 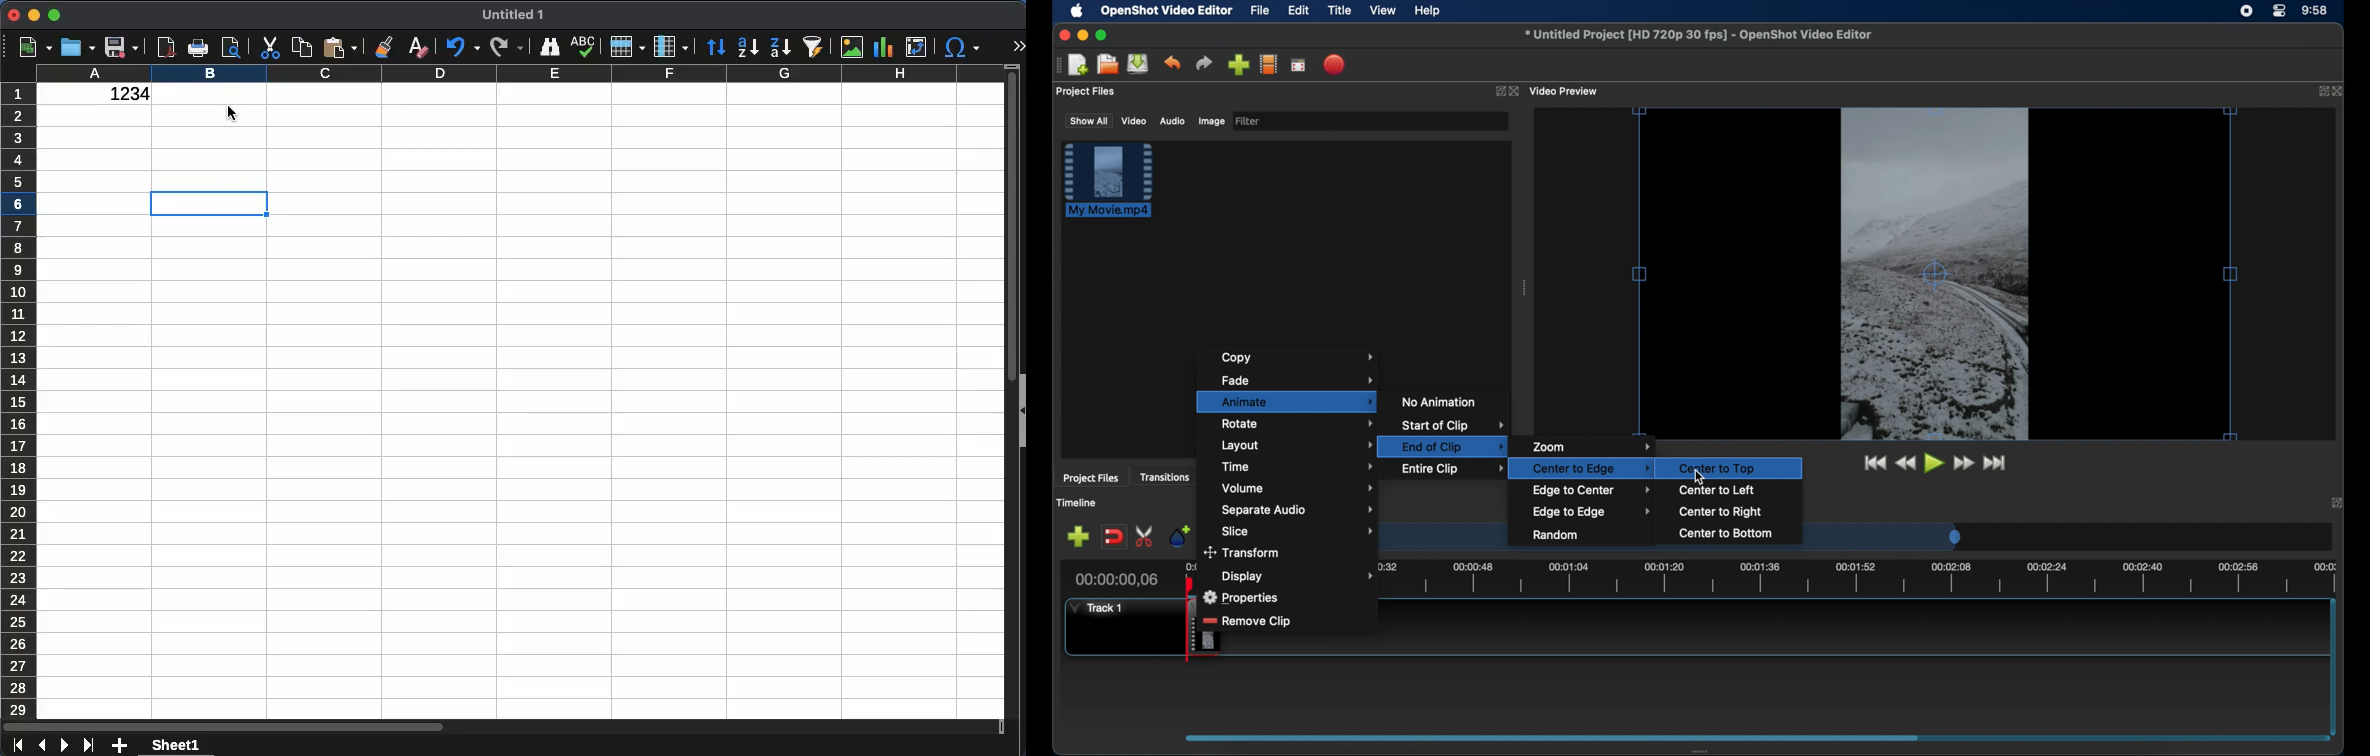 What do you see at coordinates (814, 45) in the screenshot?
I see `autofilter` at bounding box center [814, 45].